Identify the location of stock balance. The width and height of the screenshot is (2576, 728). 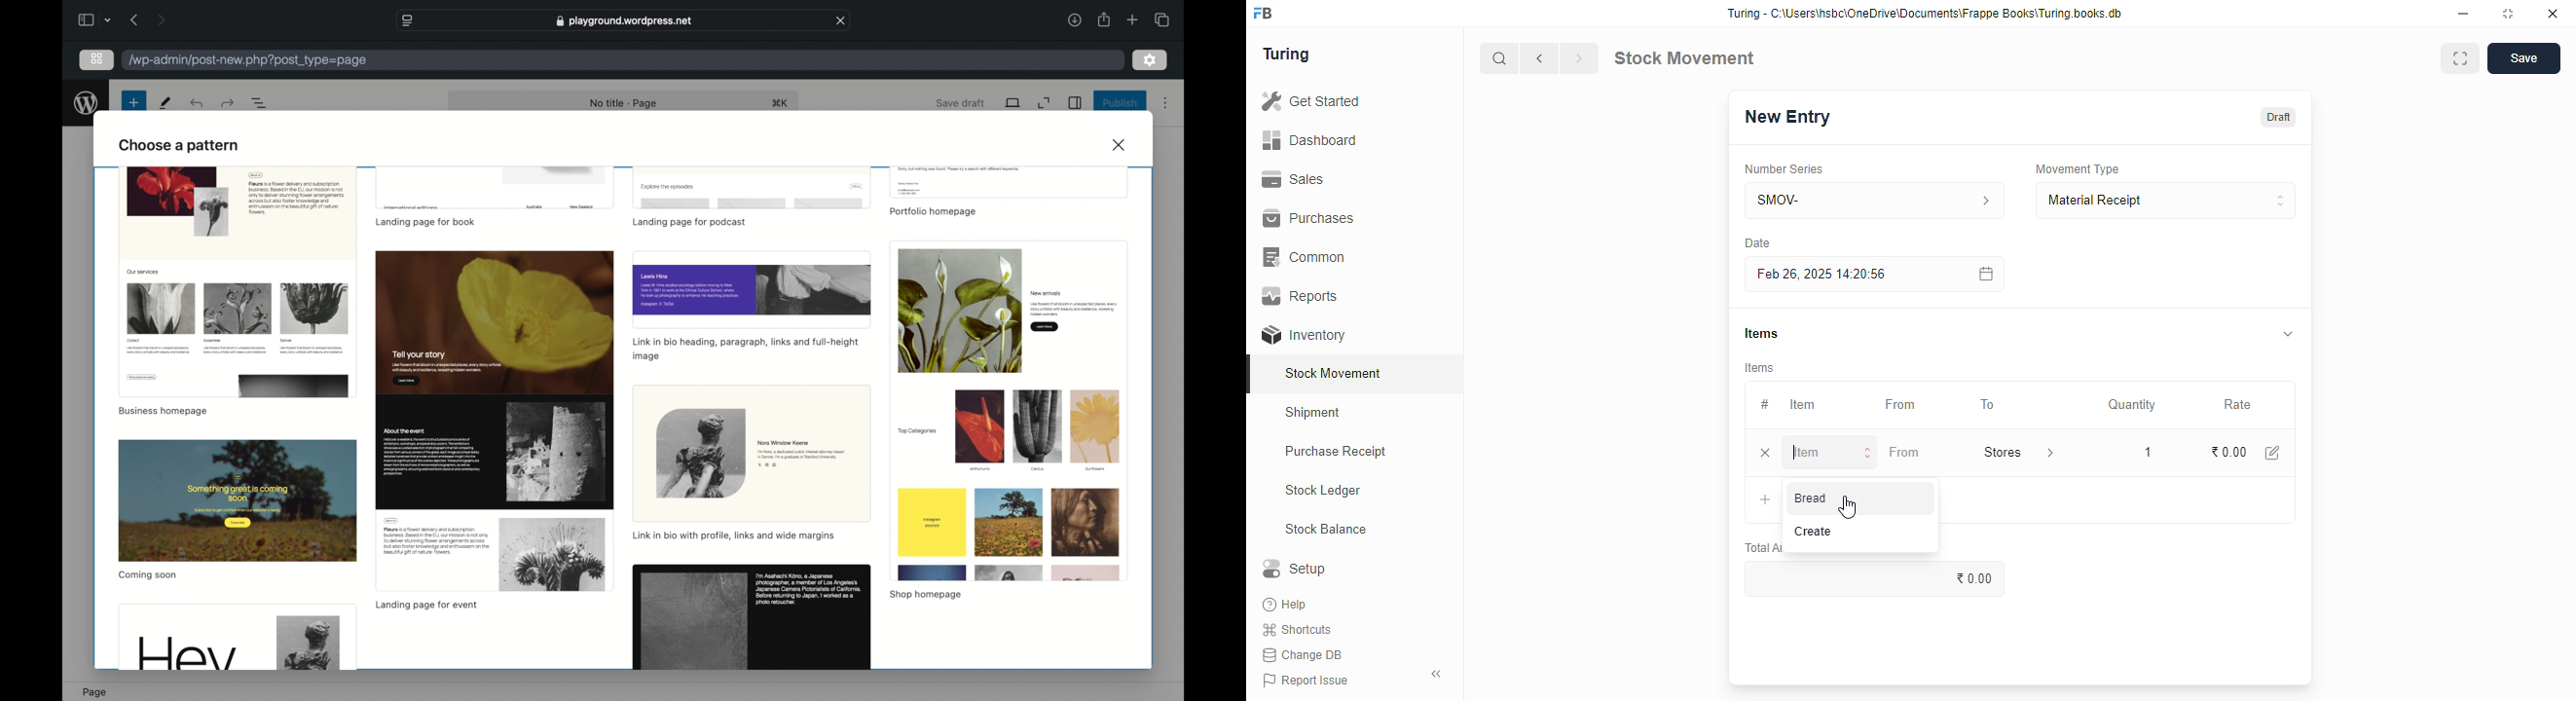
(1327, 530).